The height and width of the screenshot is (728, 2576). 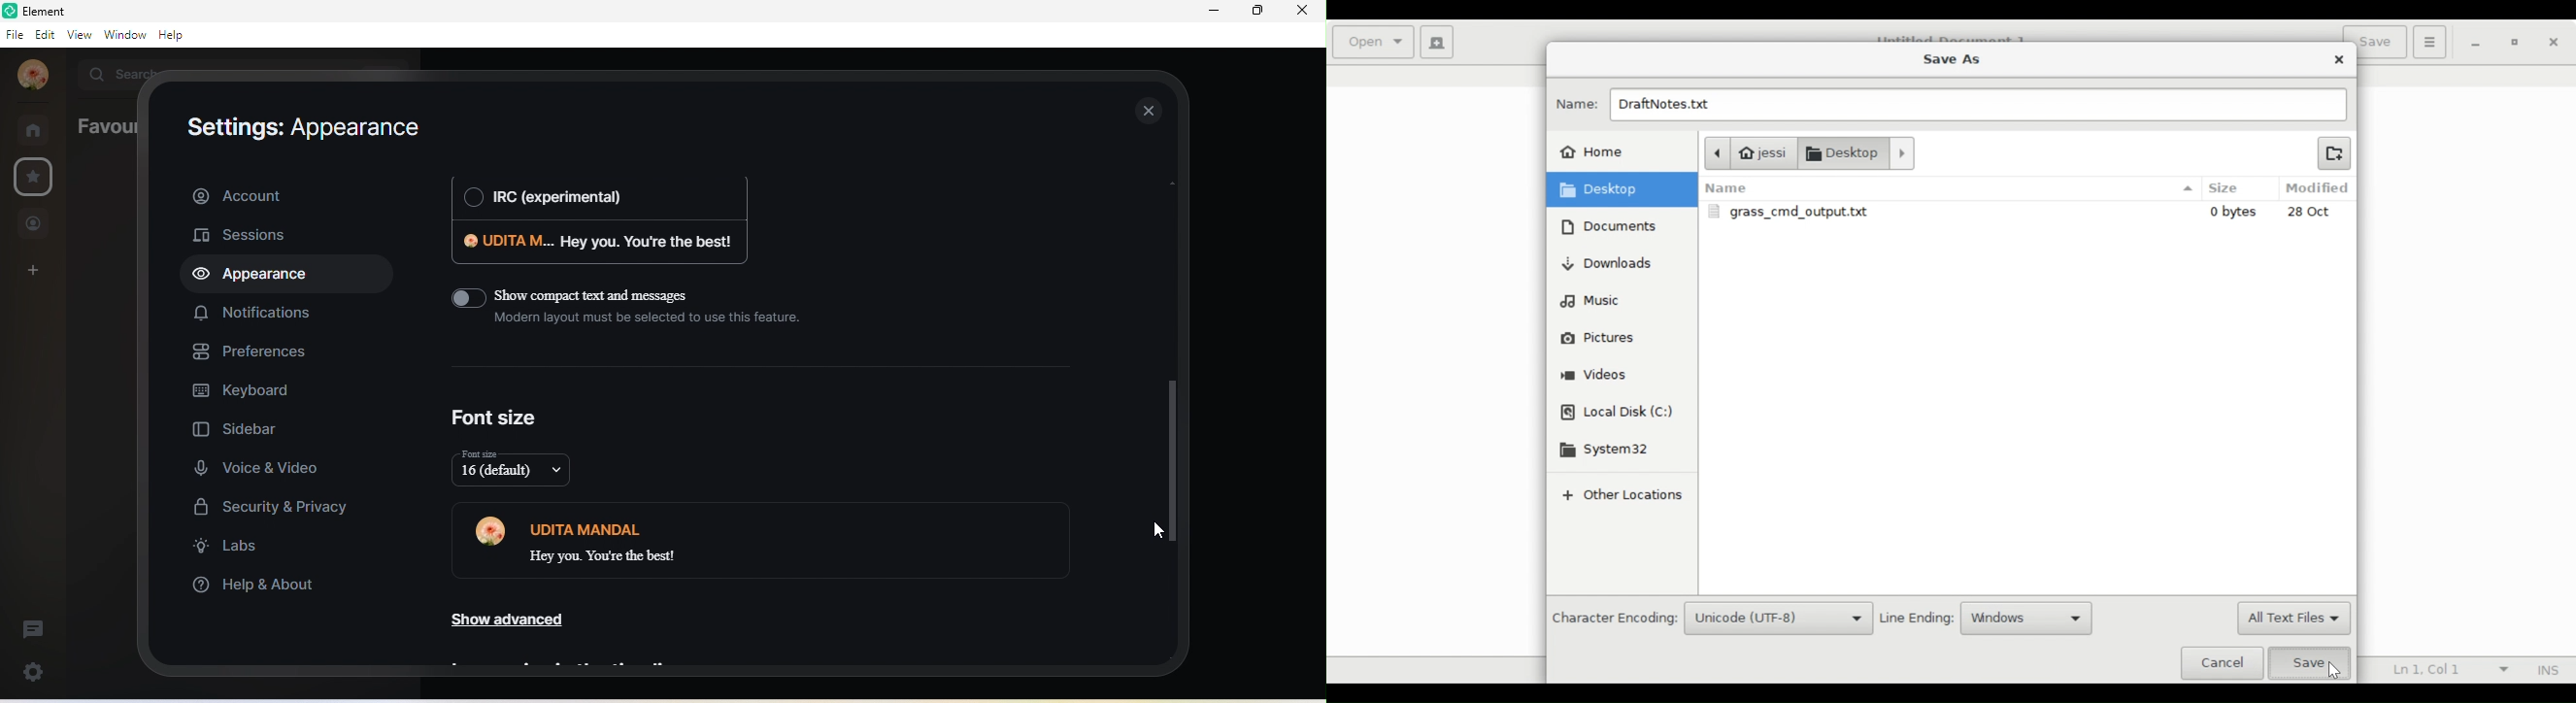 What do you see at coordinates (37, 670) in the screenshot?
I see `quick settings` at bounding box center [37, 670].